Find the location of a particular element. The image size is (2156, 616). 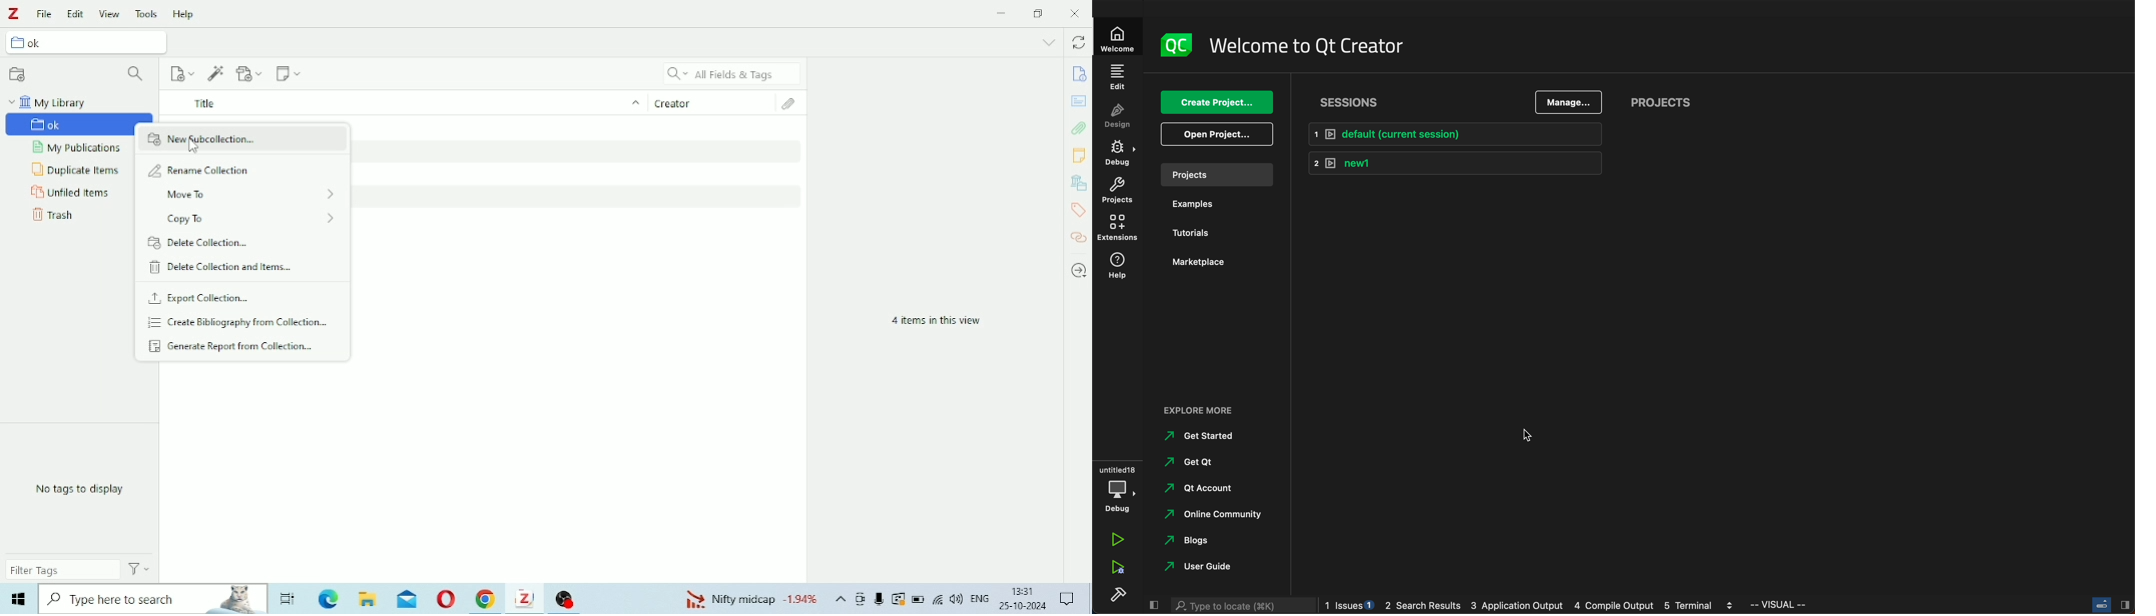

My Publications is located at coordinates (80, 148).